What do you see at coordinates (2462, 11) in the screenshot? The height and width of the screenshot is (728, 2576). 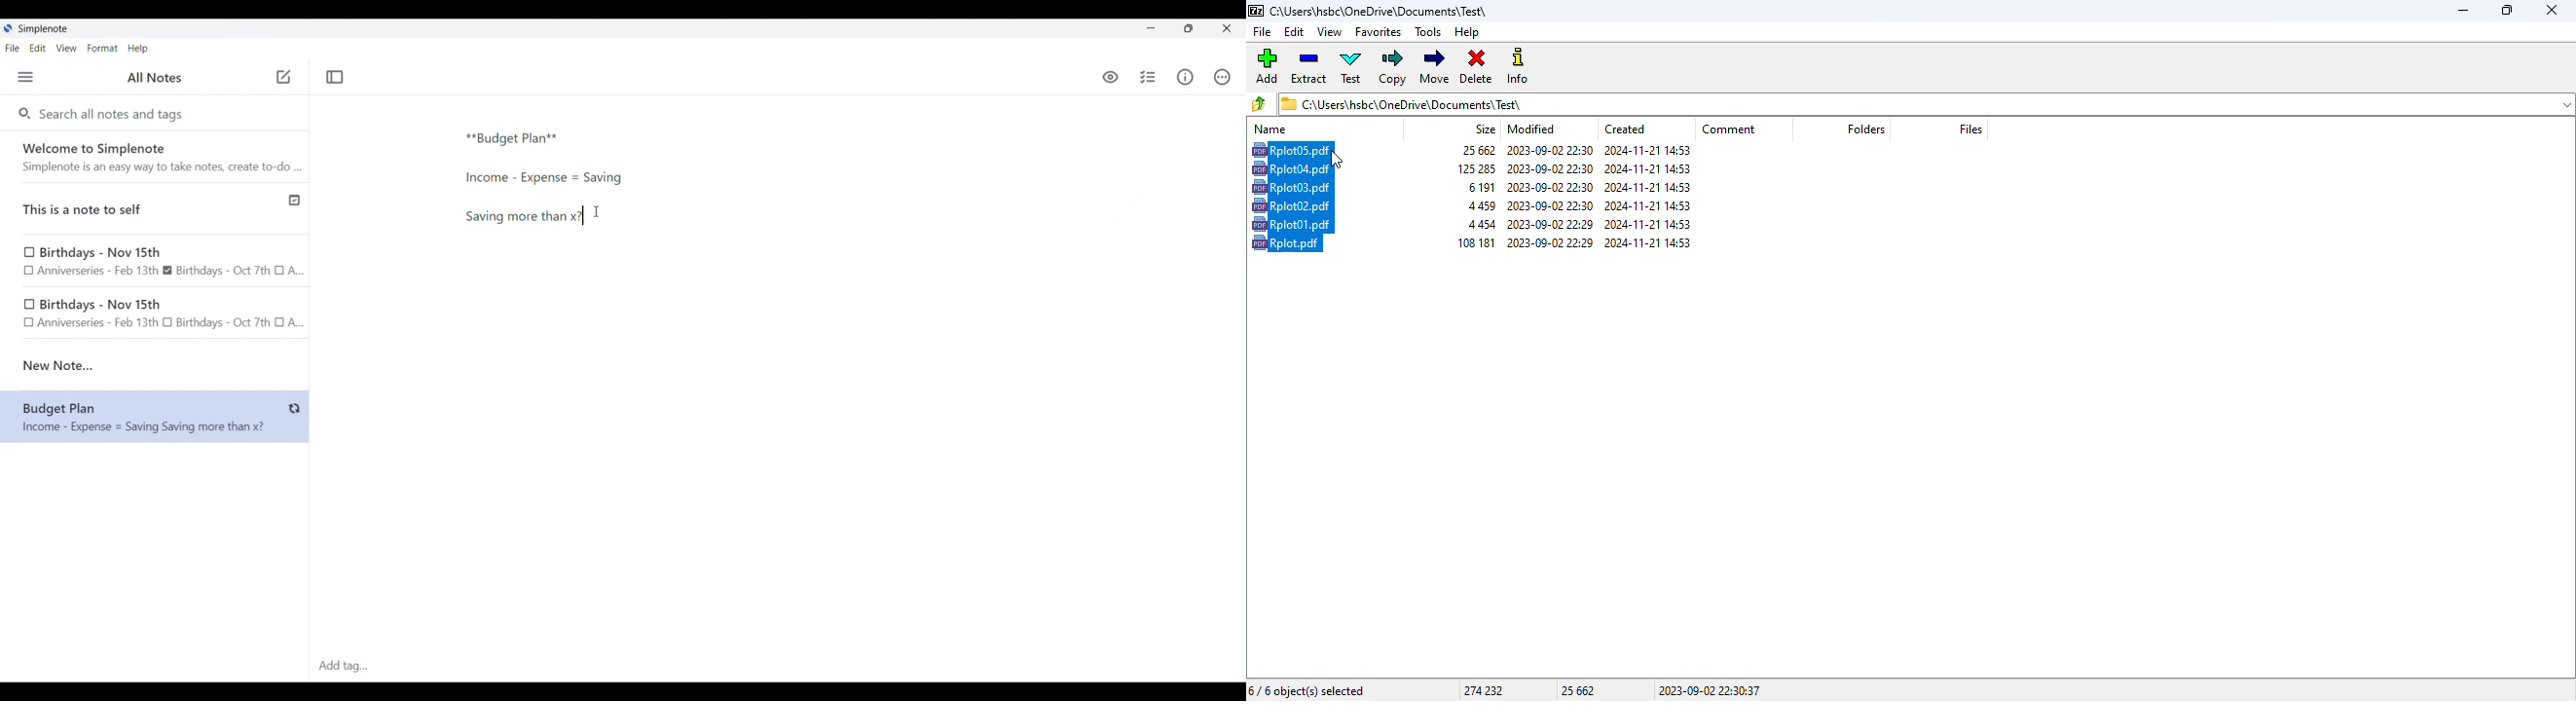 I see `minimize` at bounding box center [2462, 11].